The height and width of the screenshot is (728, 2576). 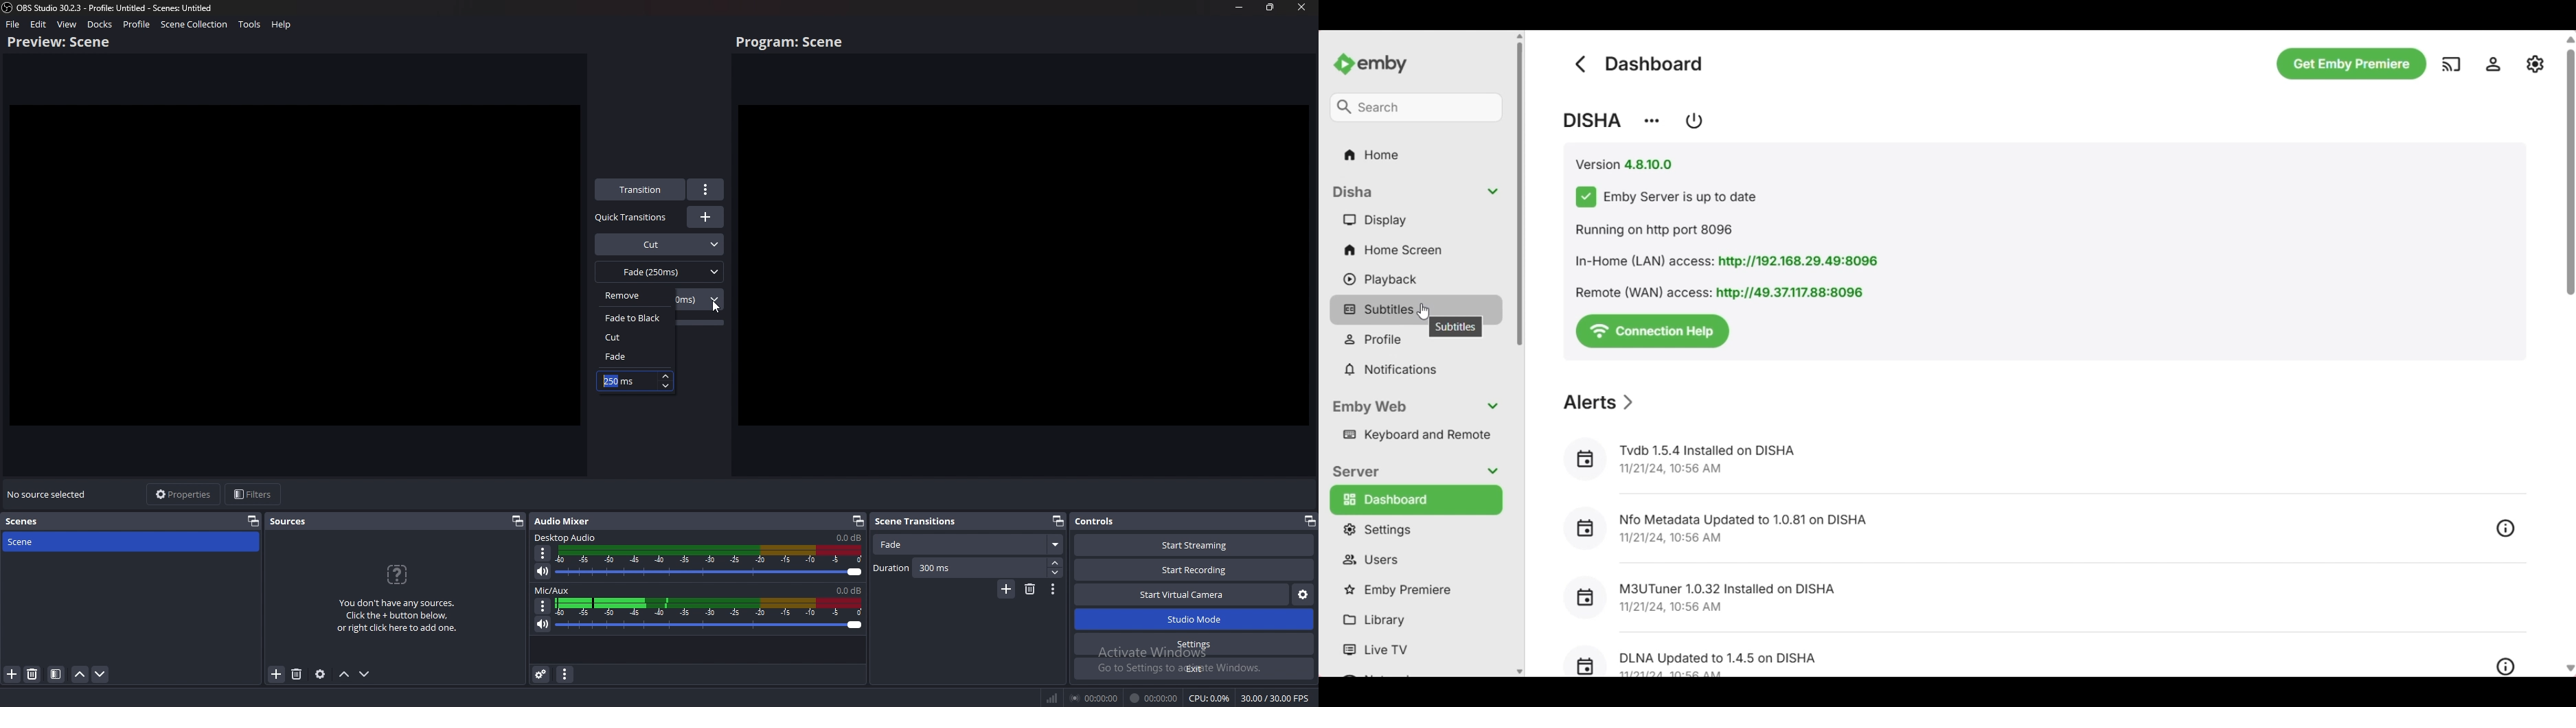 I want to click on , so click(x=1368, y=154).